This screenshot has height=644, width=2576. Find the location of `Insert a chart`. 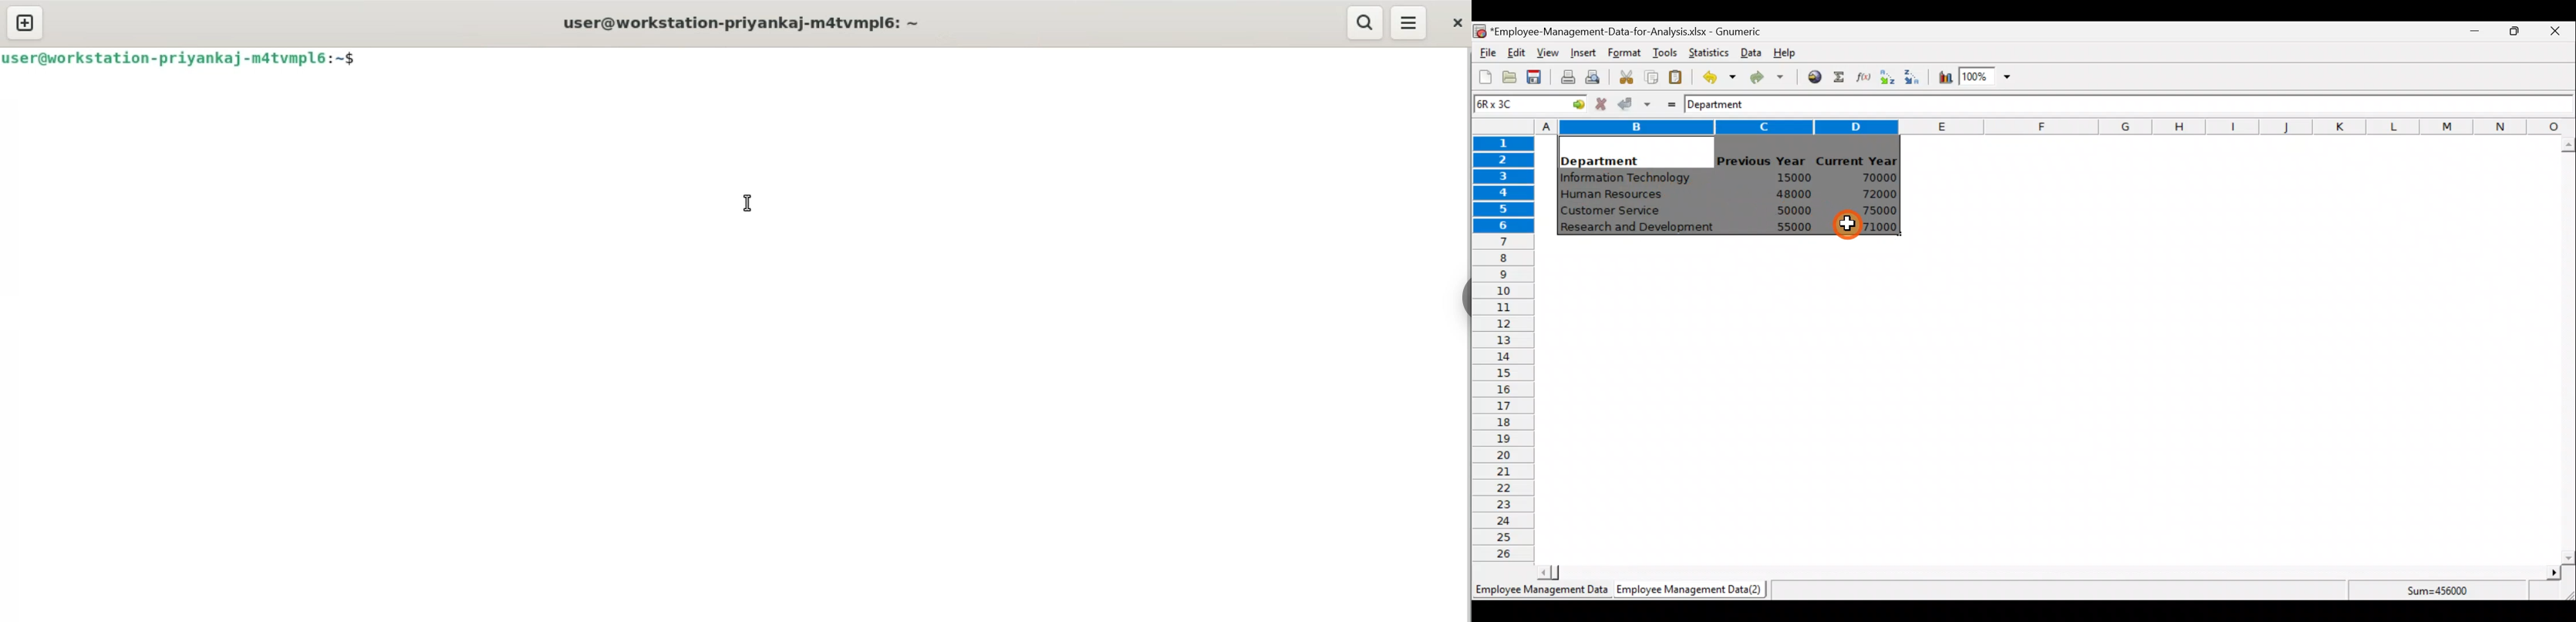

Insert a chart is located at coordinates (1943, 78).